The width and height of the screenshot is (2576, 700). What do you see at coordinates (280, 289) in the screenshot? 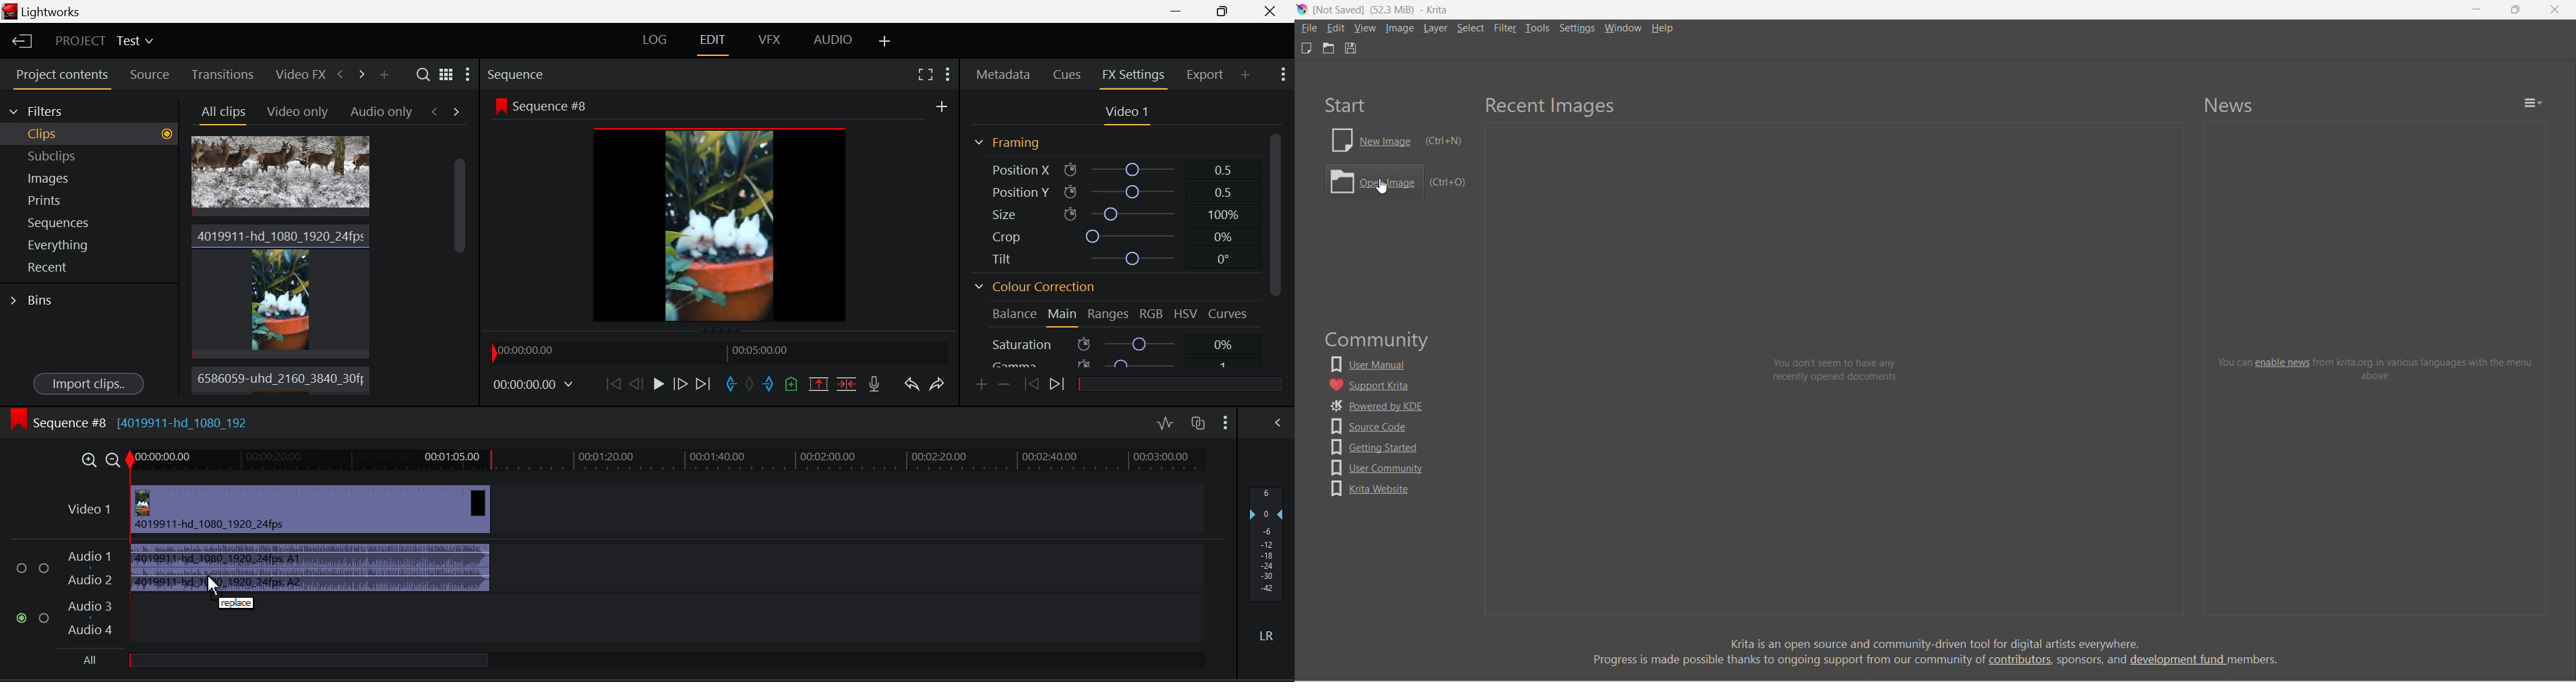
I see `File 2` at bounding box center [280, 289].